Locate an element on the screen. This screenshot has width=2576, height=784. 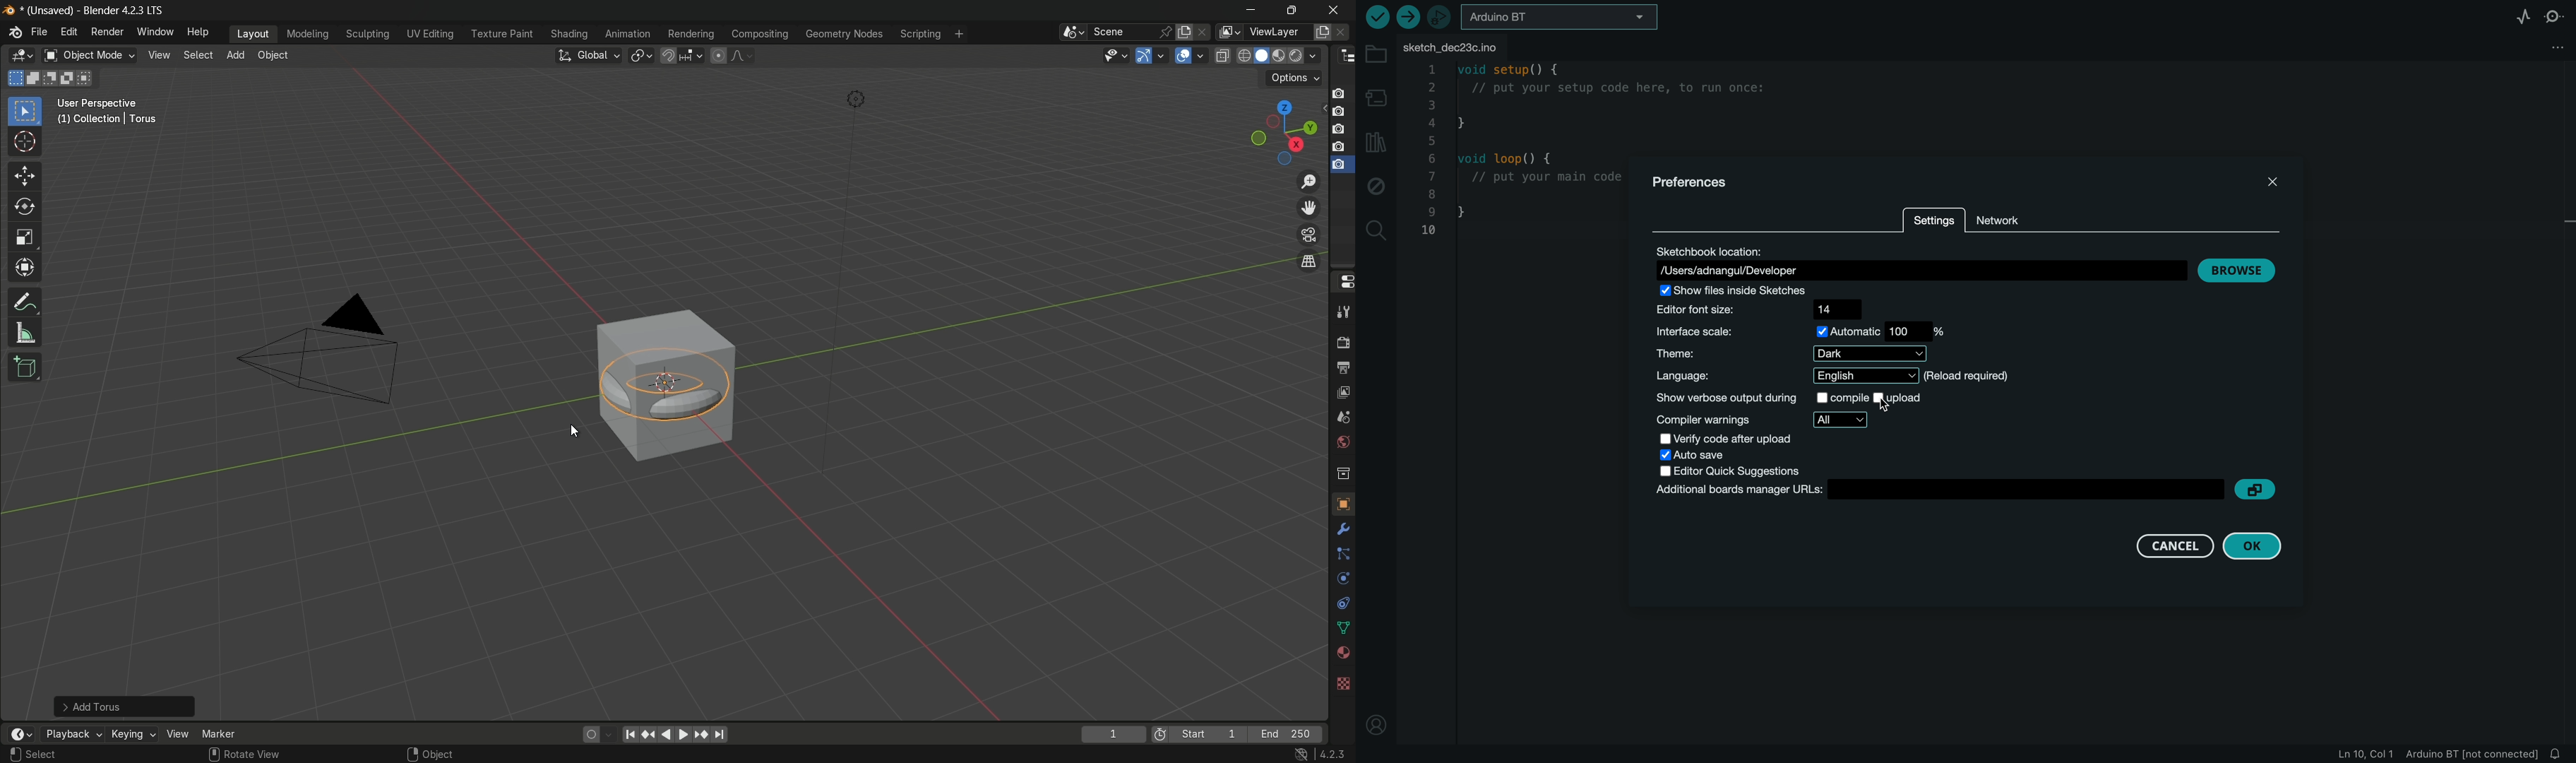
selectability and visibility is located at coordinates (1116, 55).